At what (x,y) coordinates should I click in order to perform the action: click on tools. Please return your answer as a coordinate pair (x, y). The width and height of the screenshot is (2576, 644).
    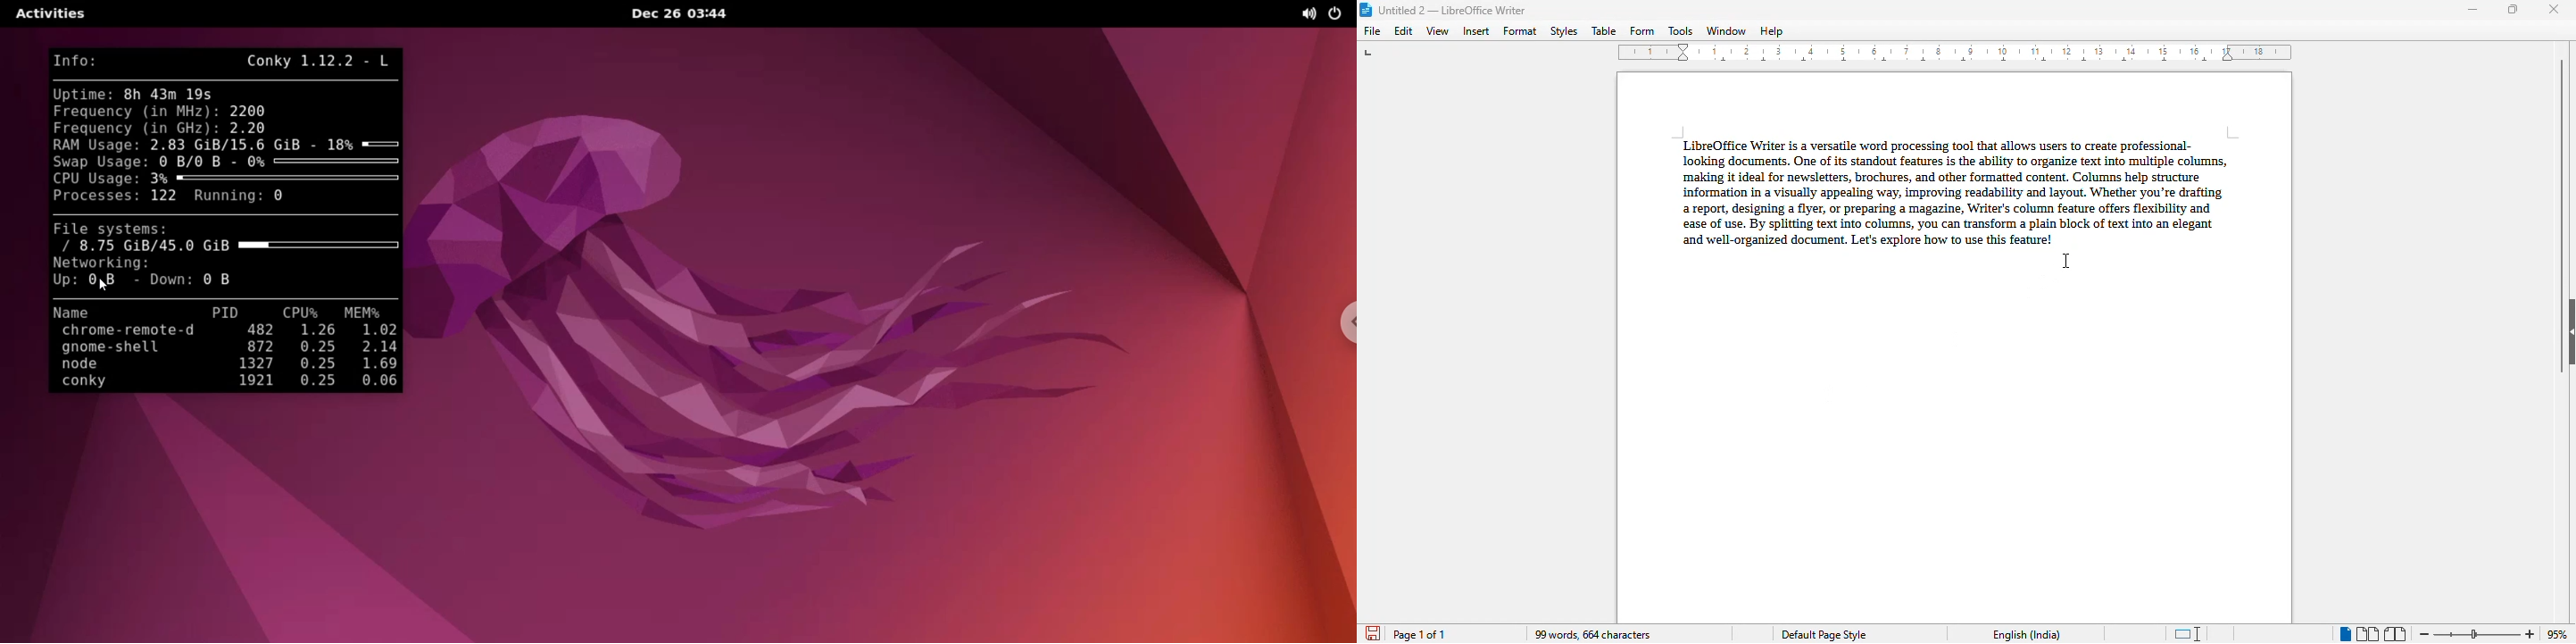
    Looking at the image, I should click on (1681, 31).